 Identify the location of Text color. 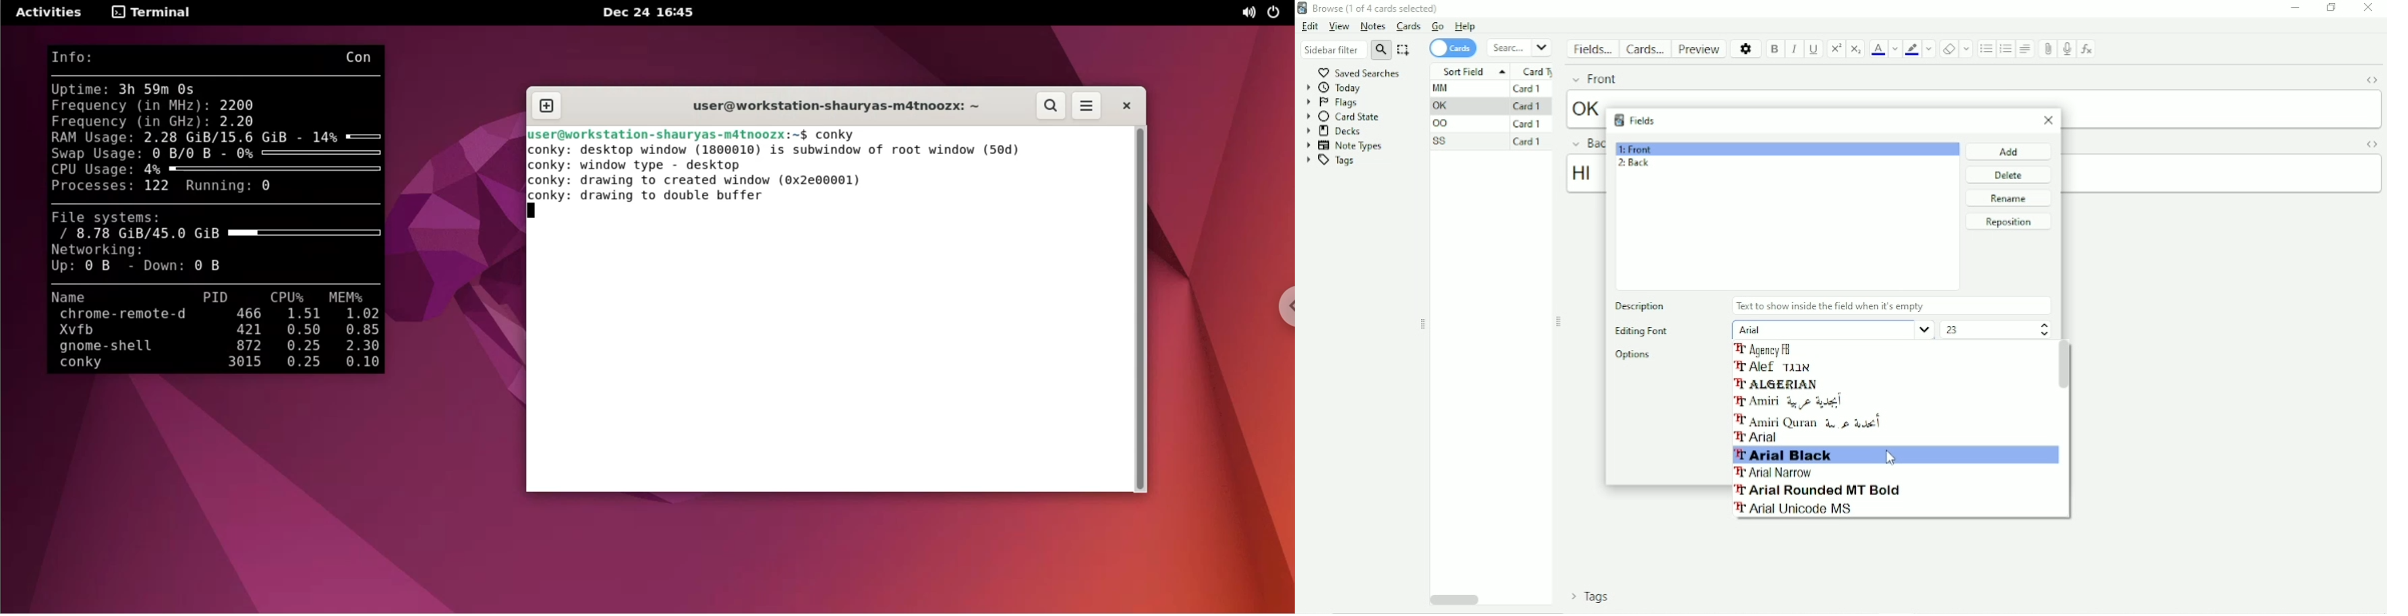
(1879, 49).